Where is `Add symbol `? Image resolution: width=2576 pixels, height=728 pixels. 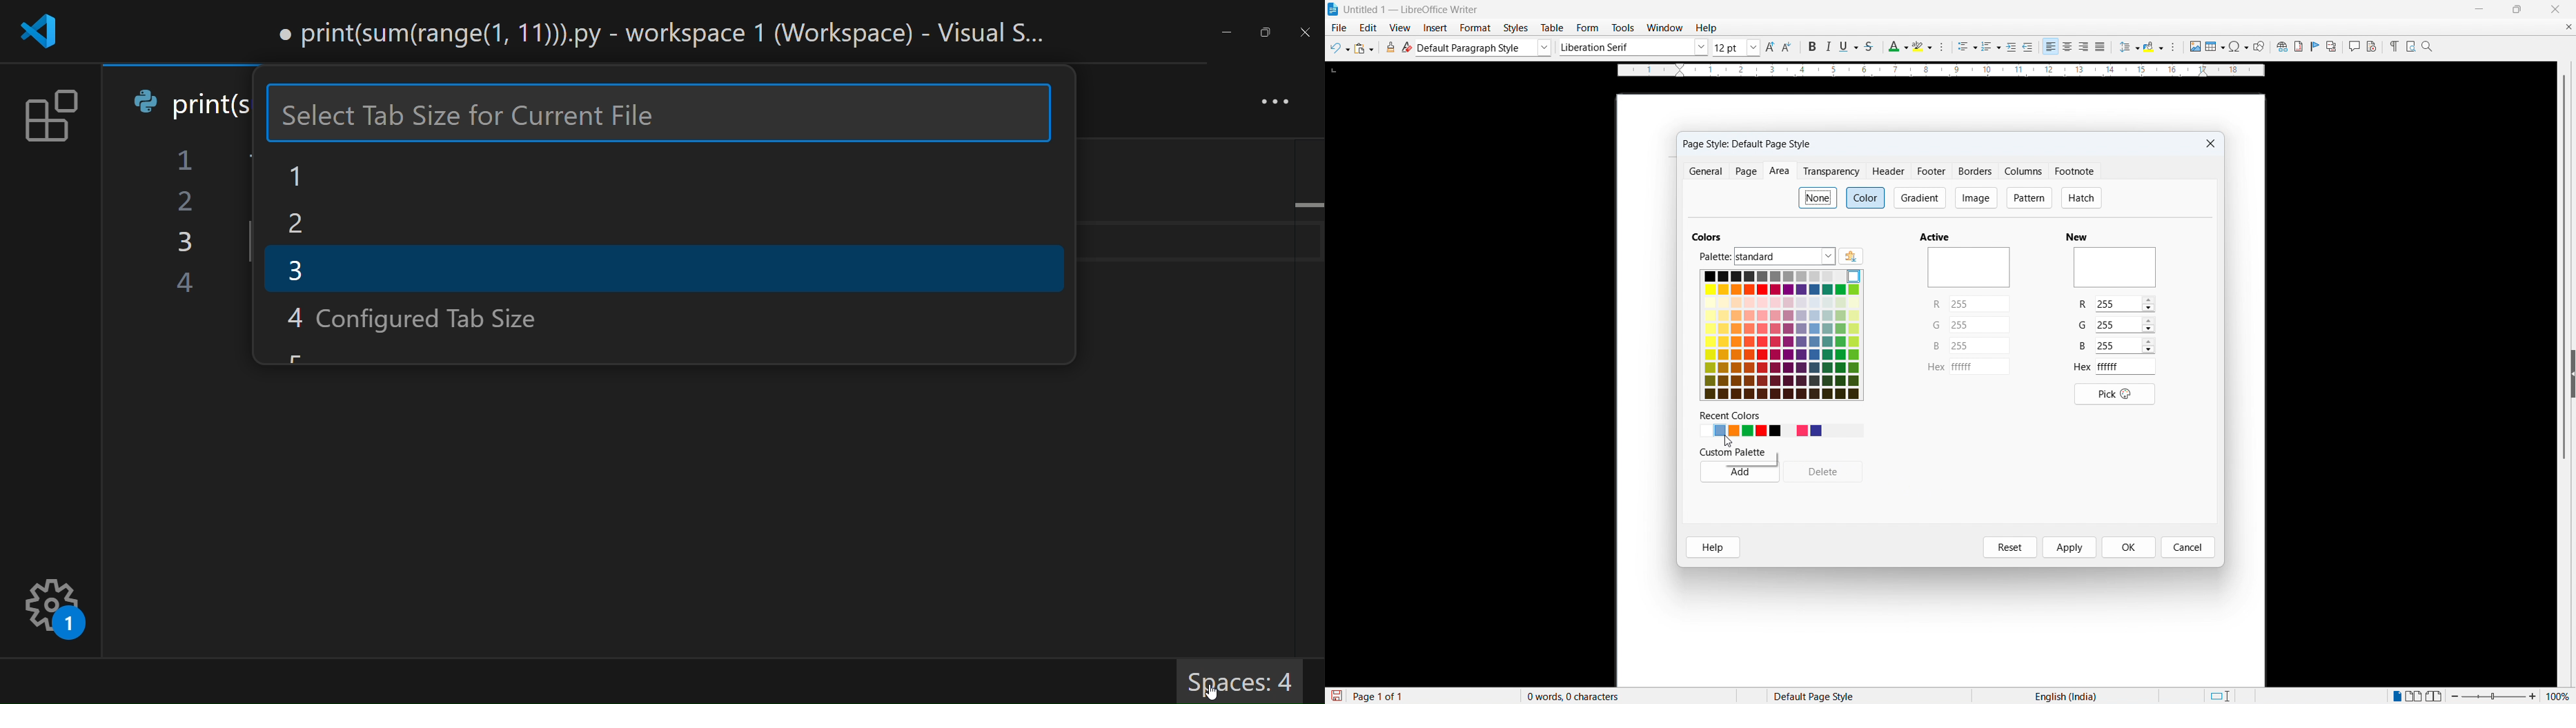
Add symbol  is located at coordinates (2238, 46).